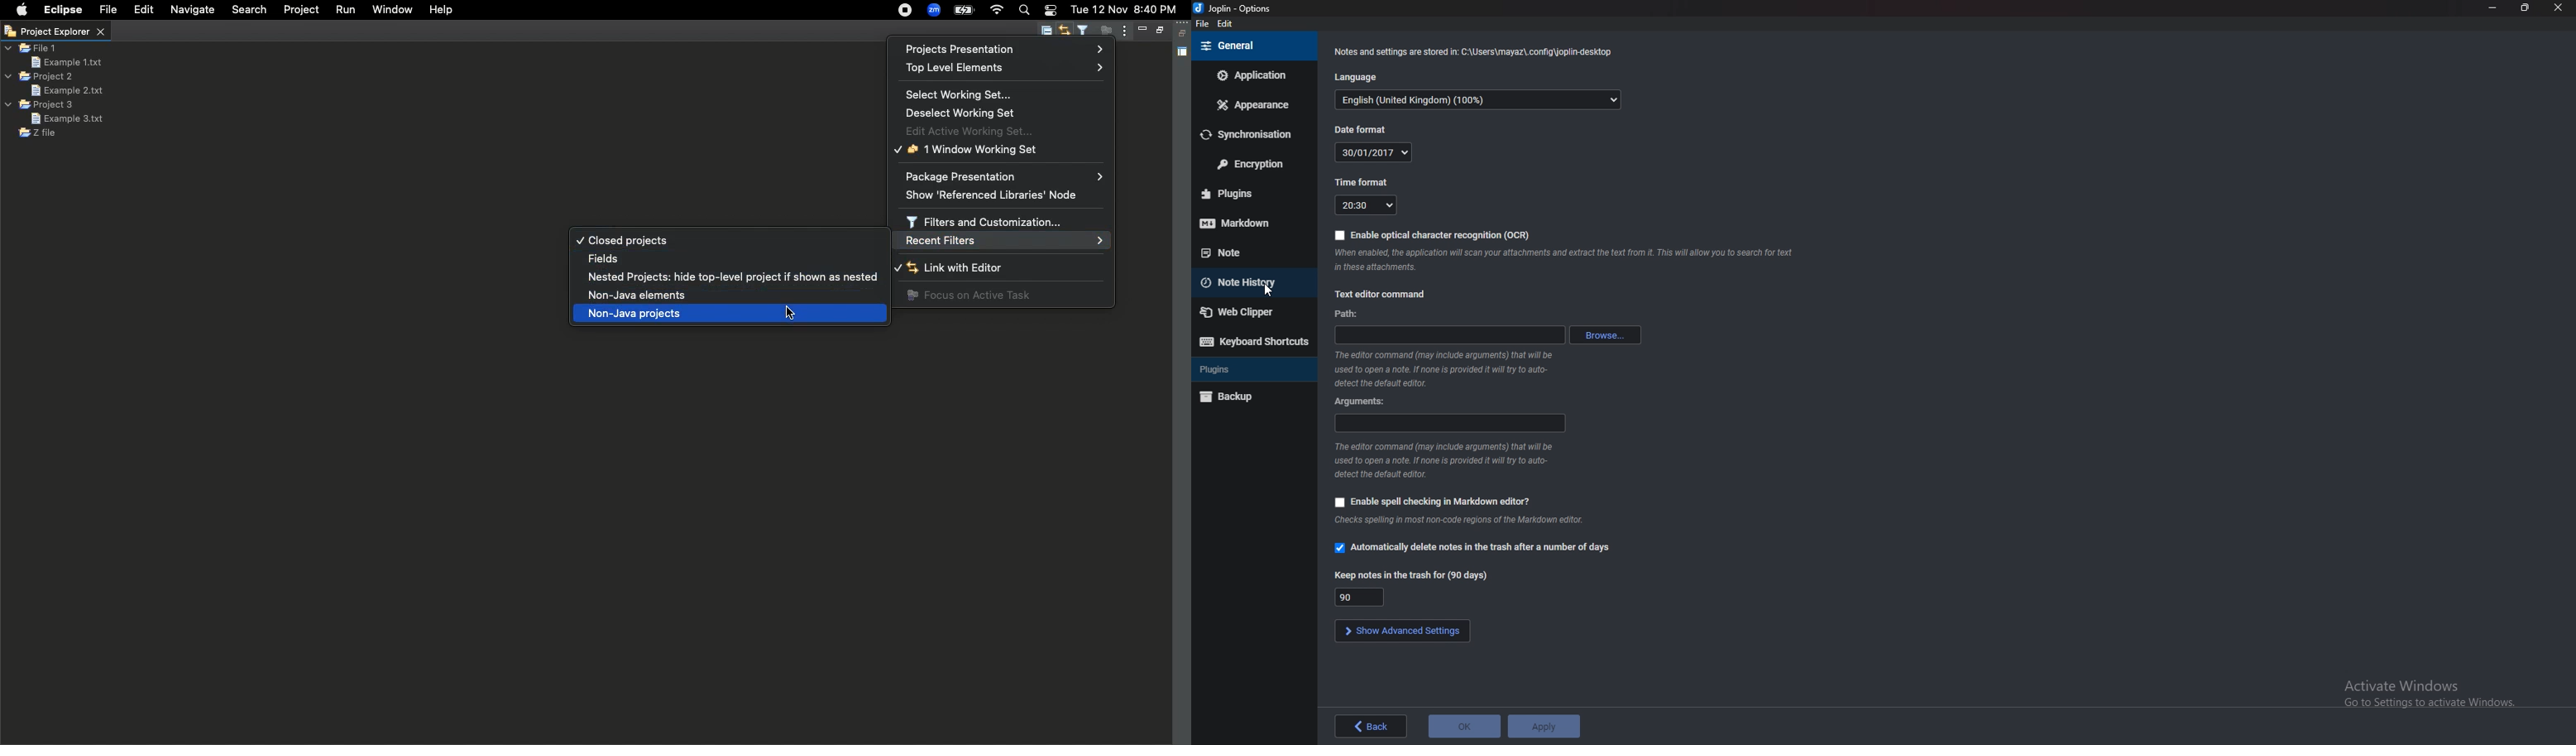  Describe the element at coordinates (1246, 251) in the screenshot. I see `Note` at that location.